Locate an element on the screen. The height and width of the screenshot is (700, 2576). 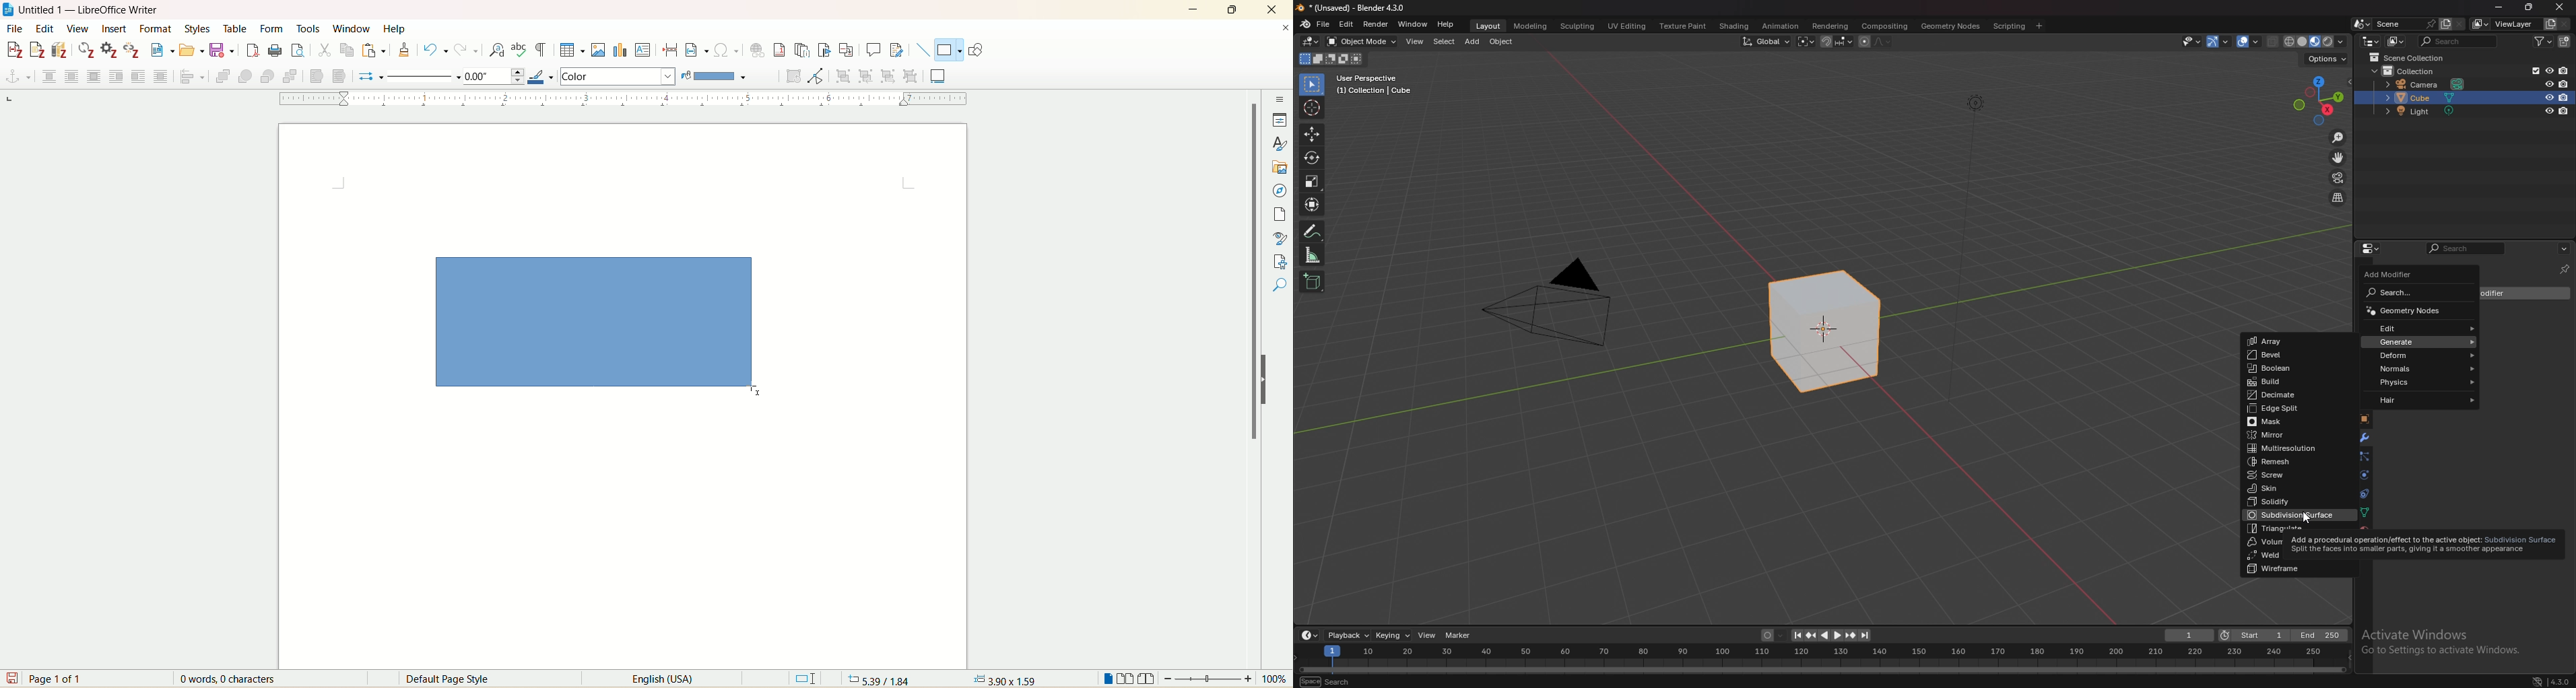
minimize is located at coordinates (2499, 7).